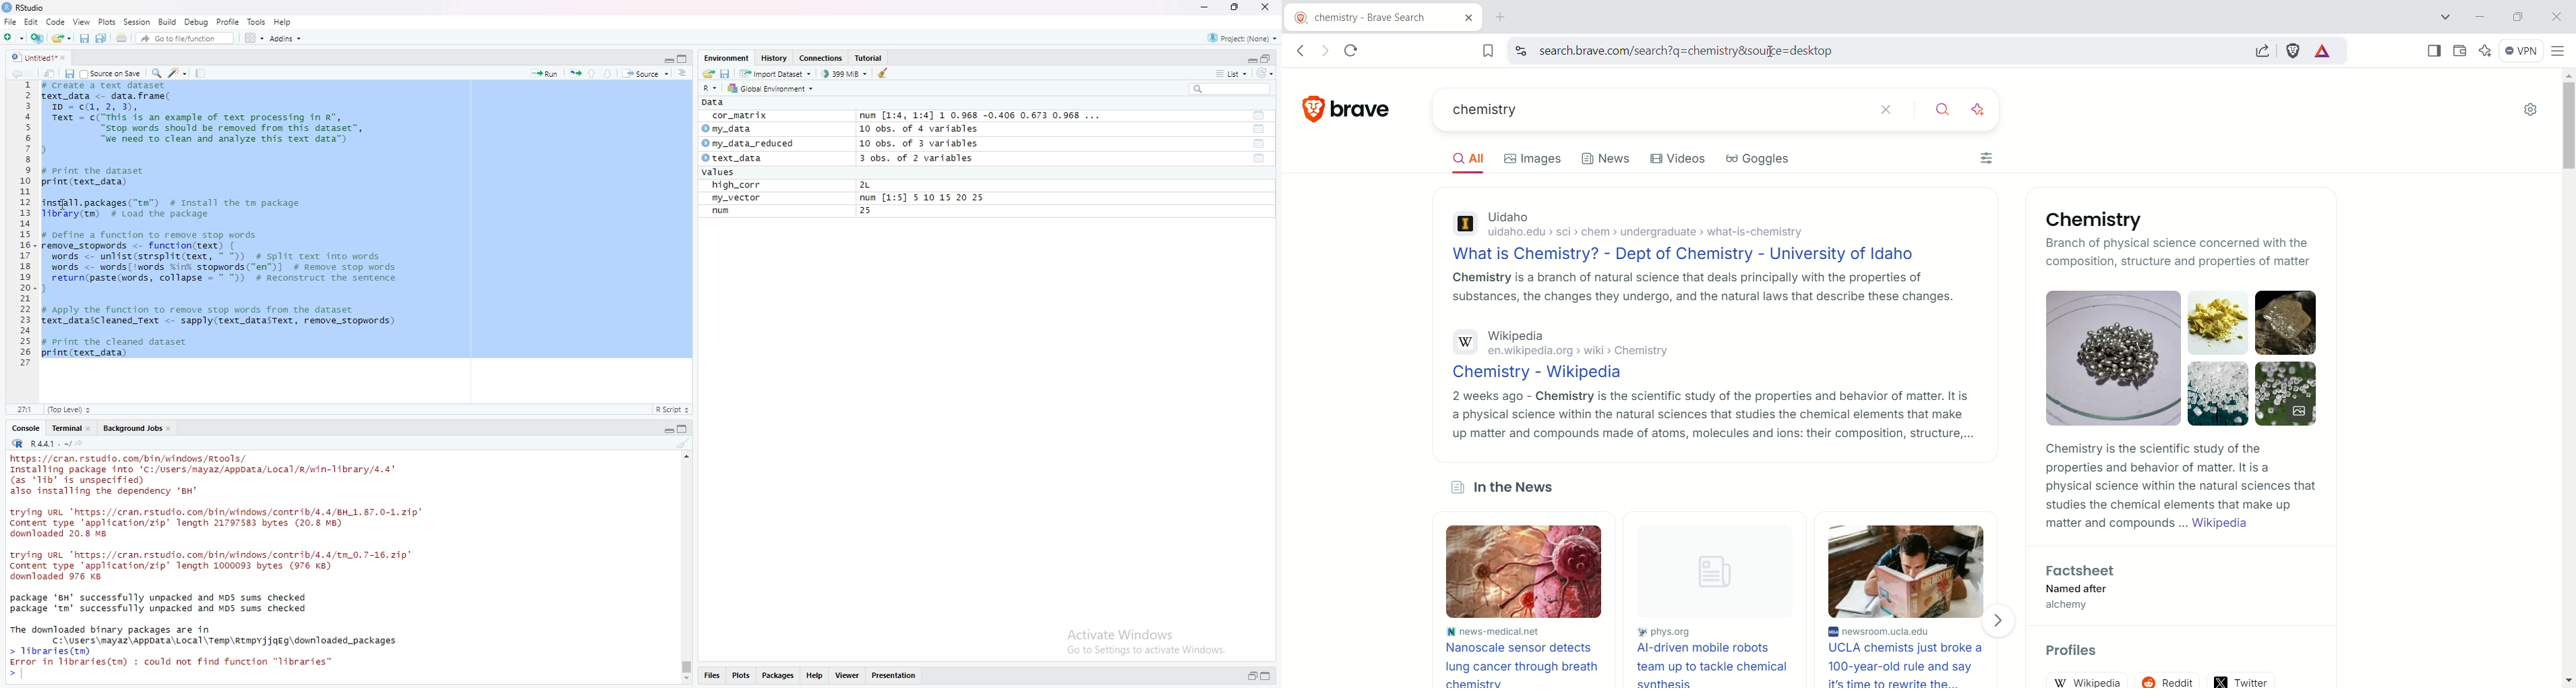  Describe the element at coordinates (178, 73) in the screenshot. I see `code tools` at that location.